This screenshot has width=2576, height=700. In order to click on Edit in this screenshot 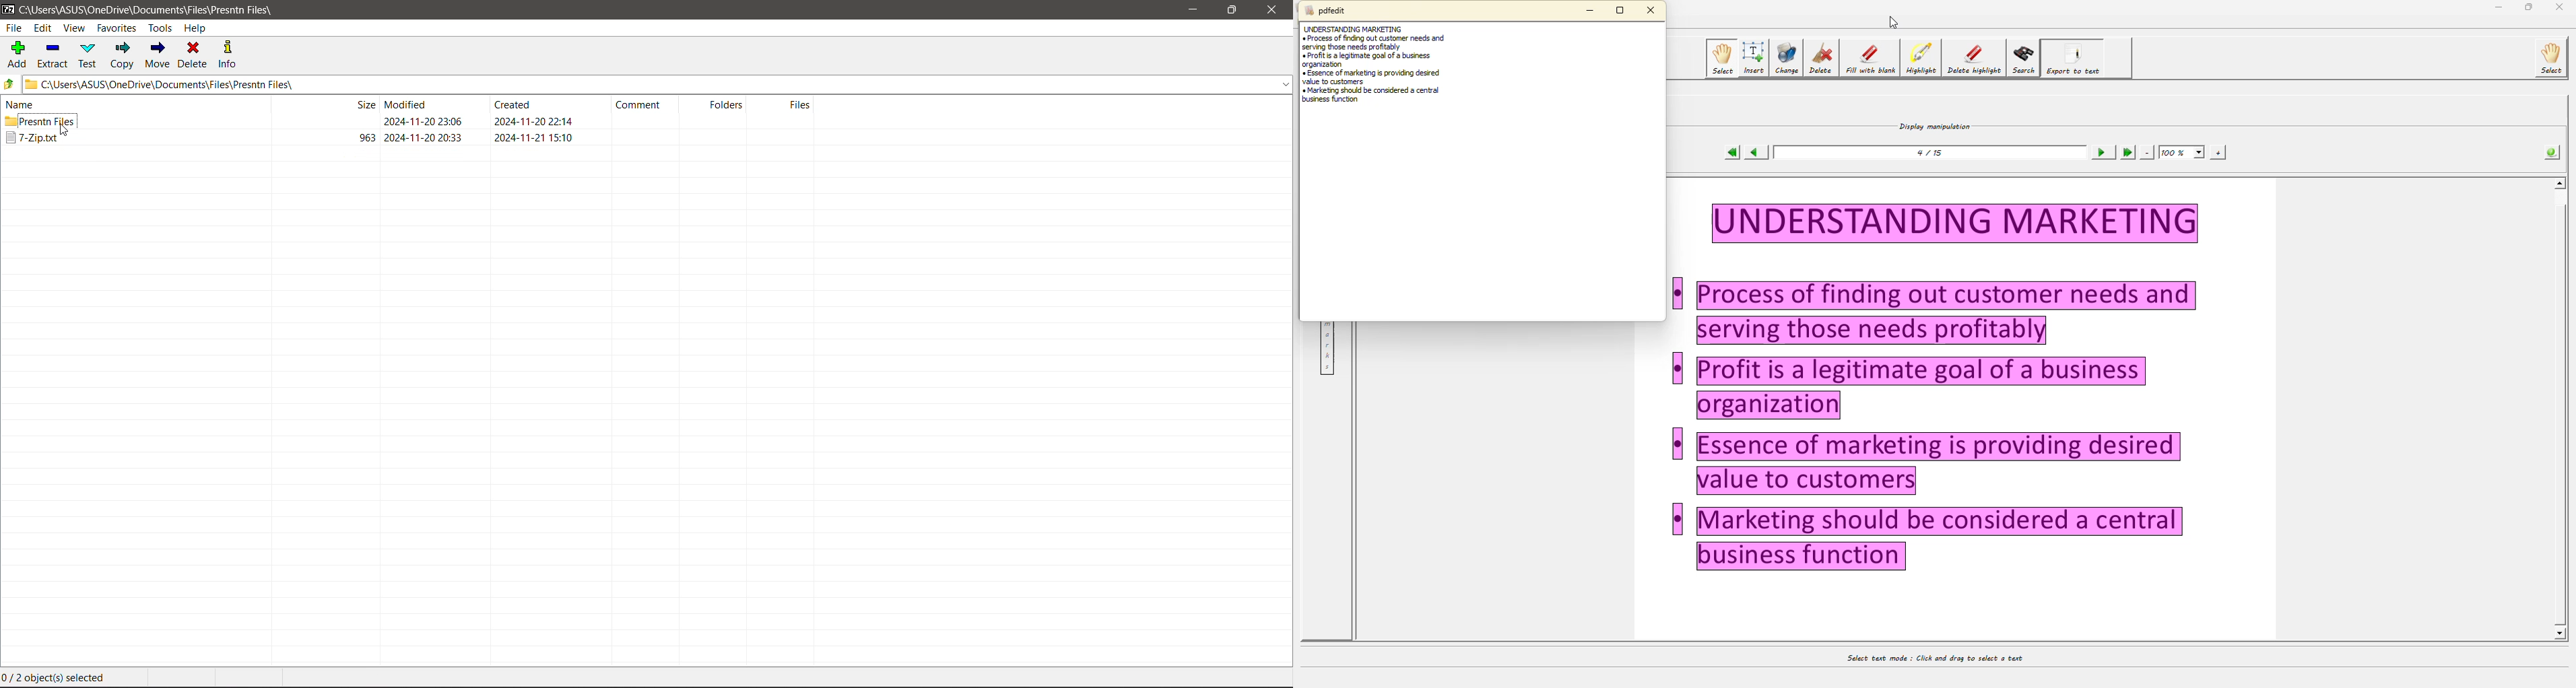, I will do `click(45, 28)`.